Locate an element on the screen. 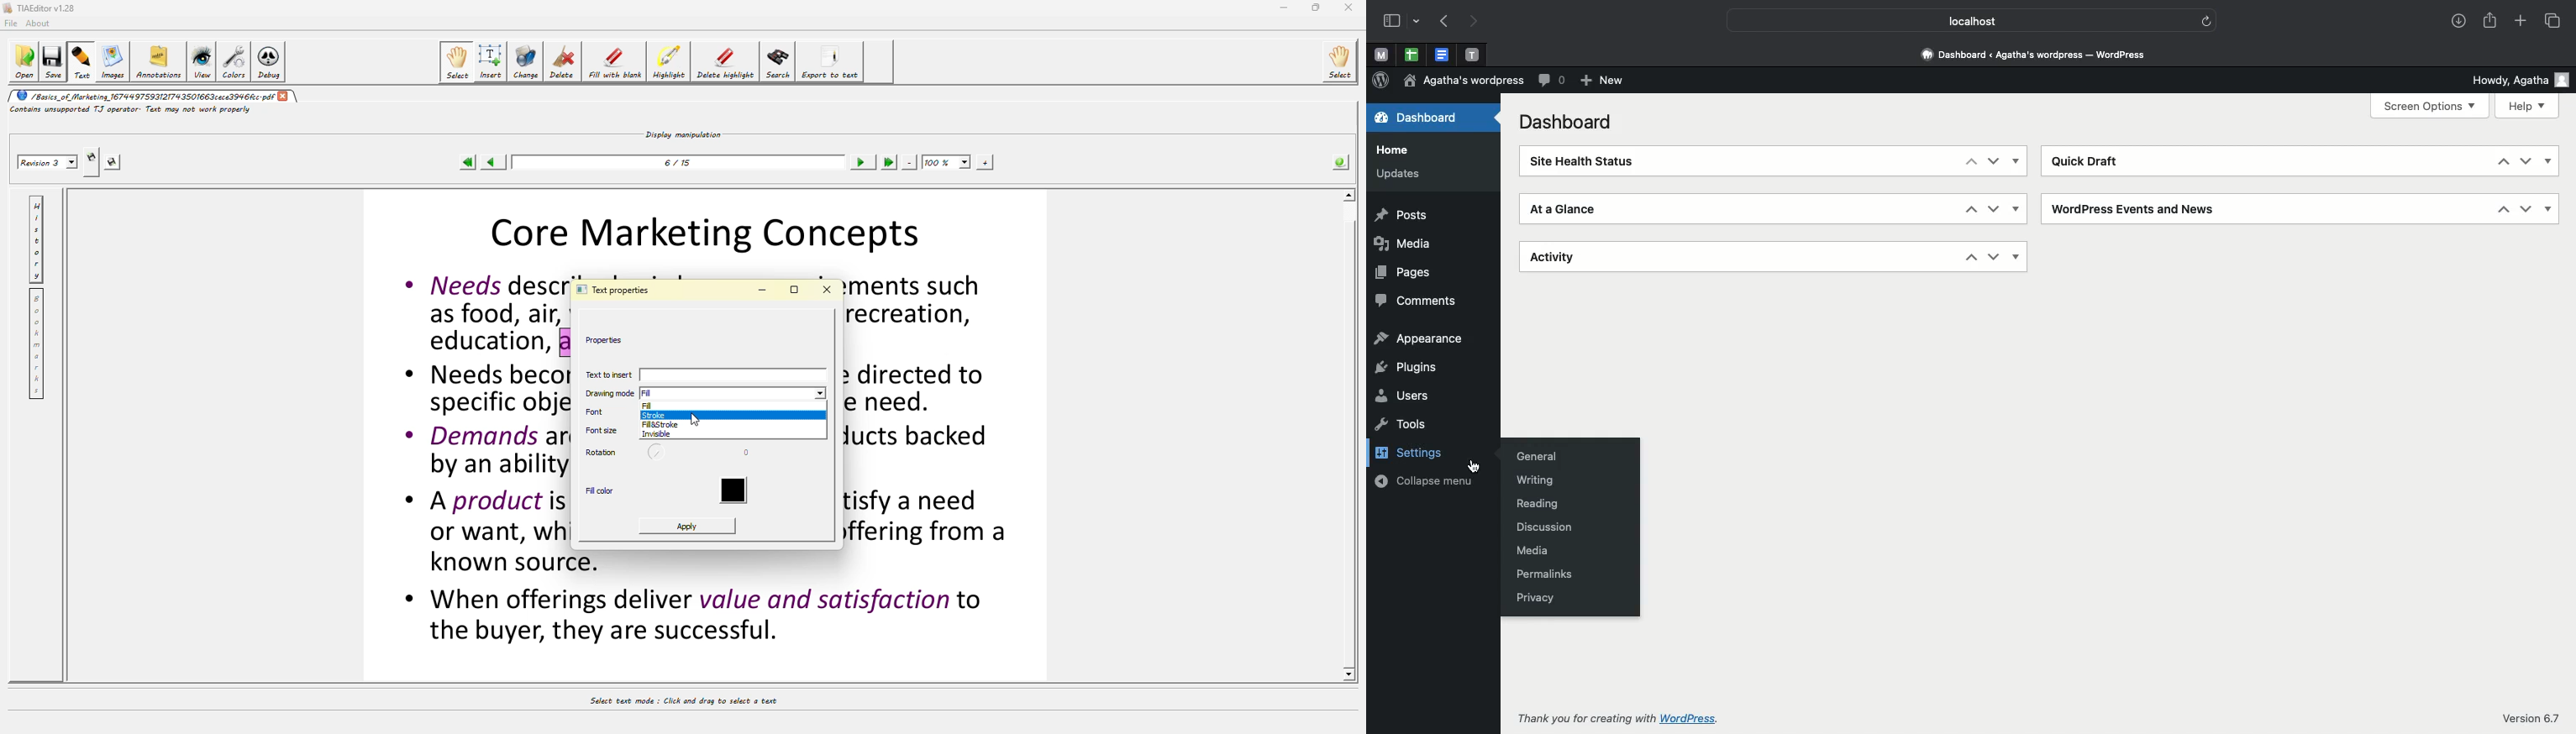  Updates is located at coordinates (1401, 172).